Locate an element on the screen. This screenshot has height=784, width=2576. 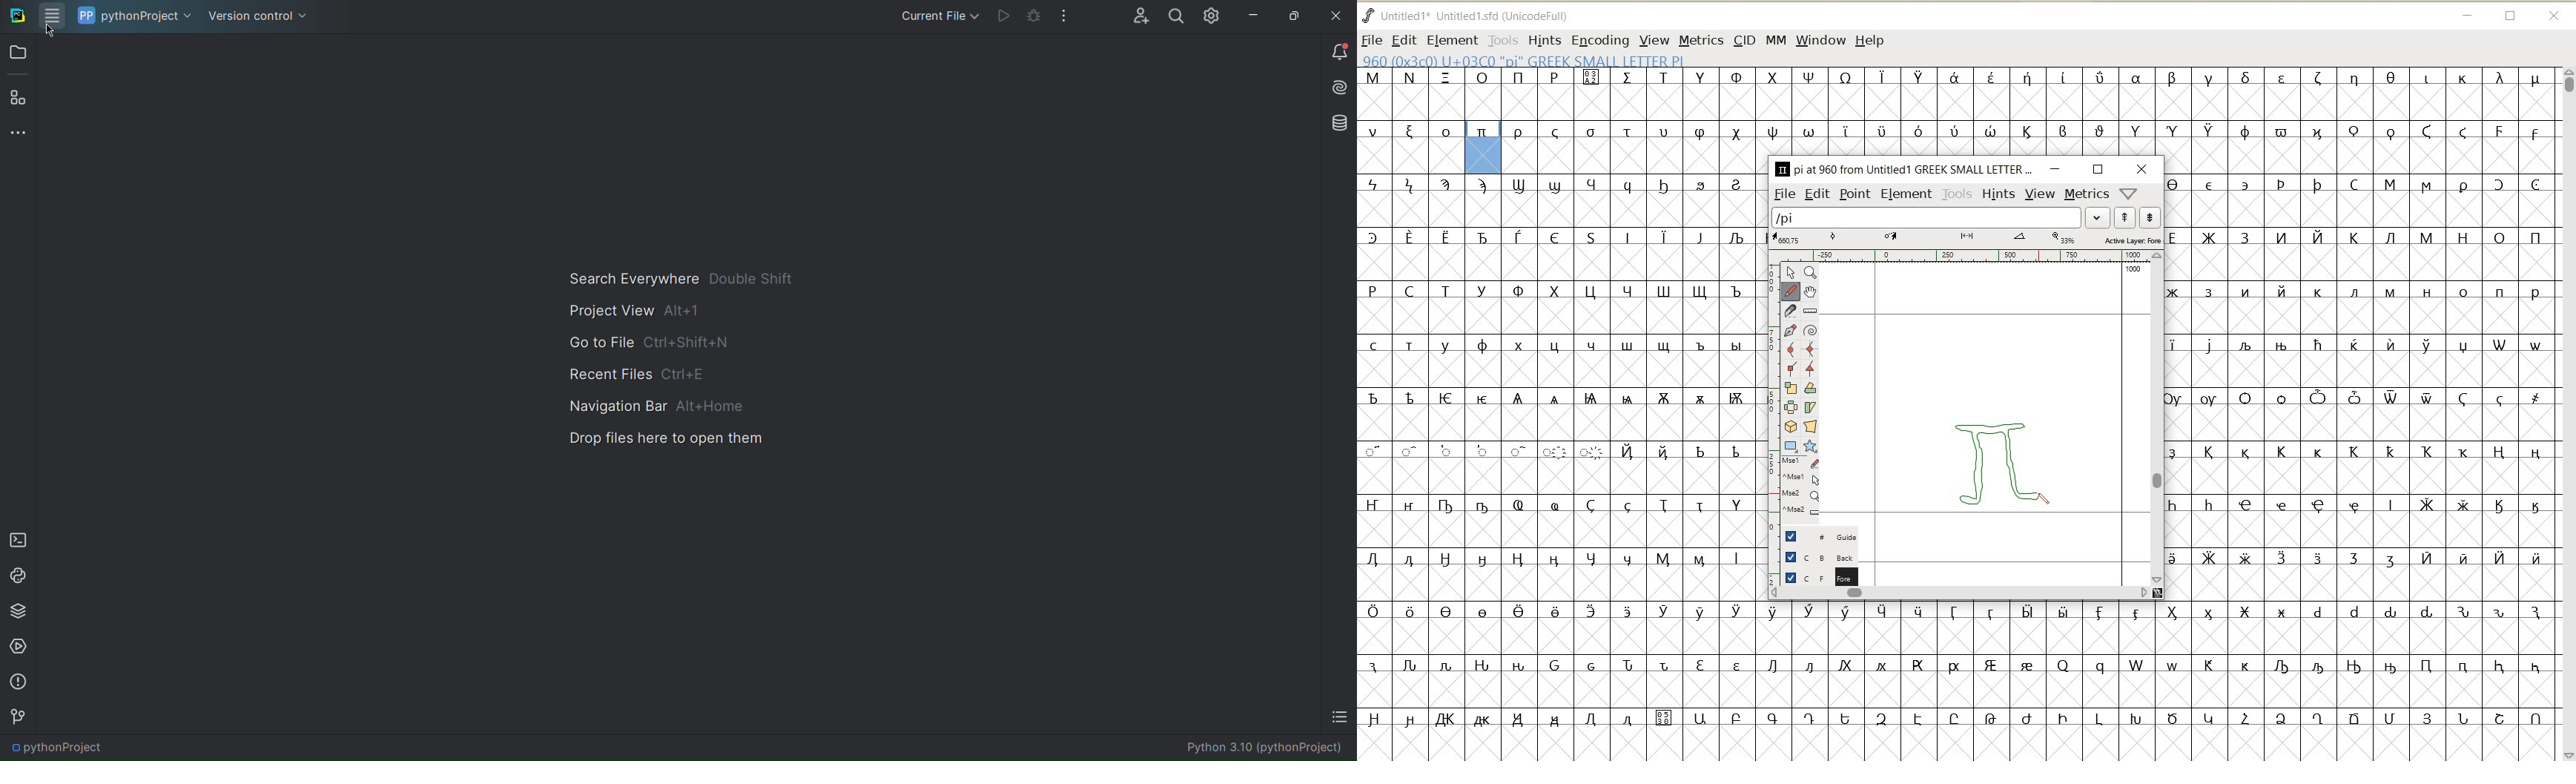
Settings is located at coordinates (1212, 16).